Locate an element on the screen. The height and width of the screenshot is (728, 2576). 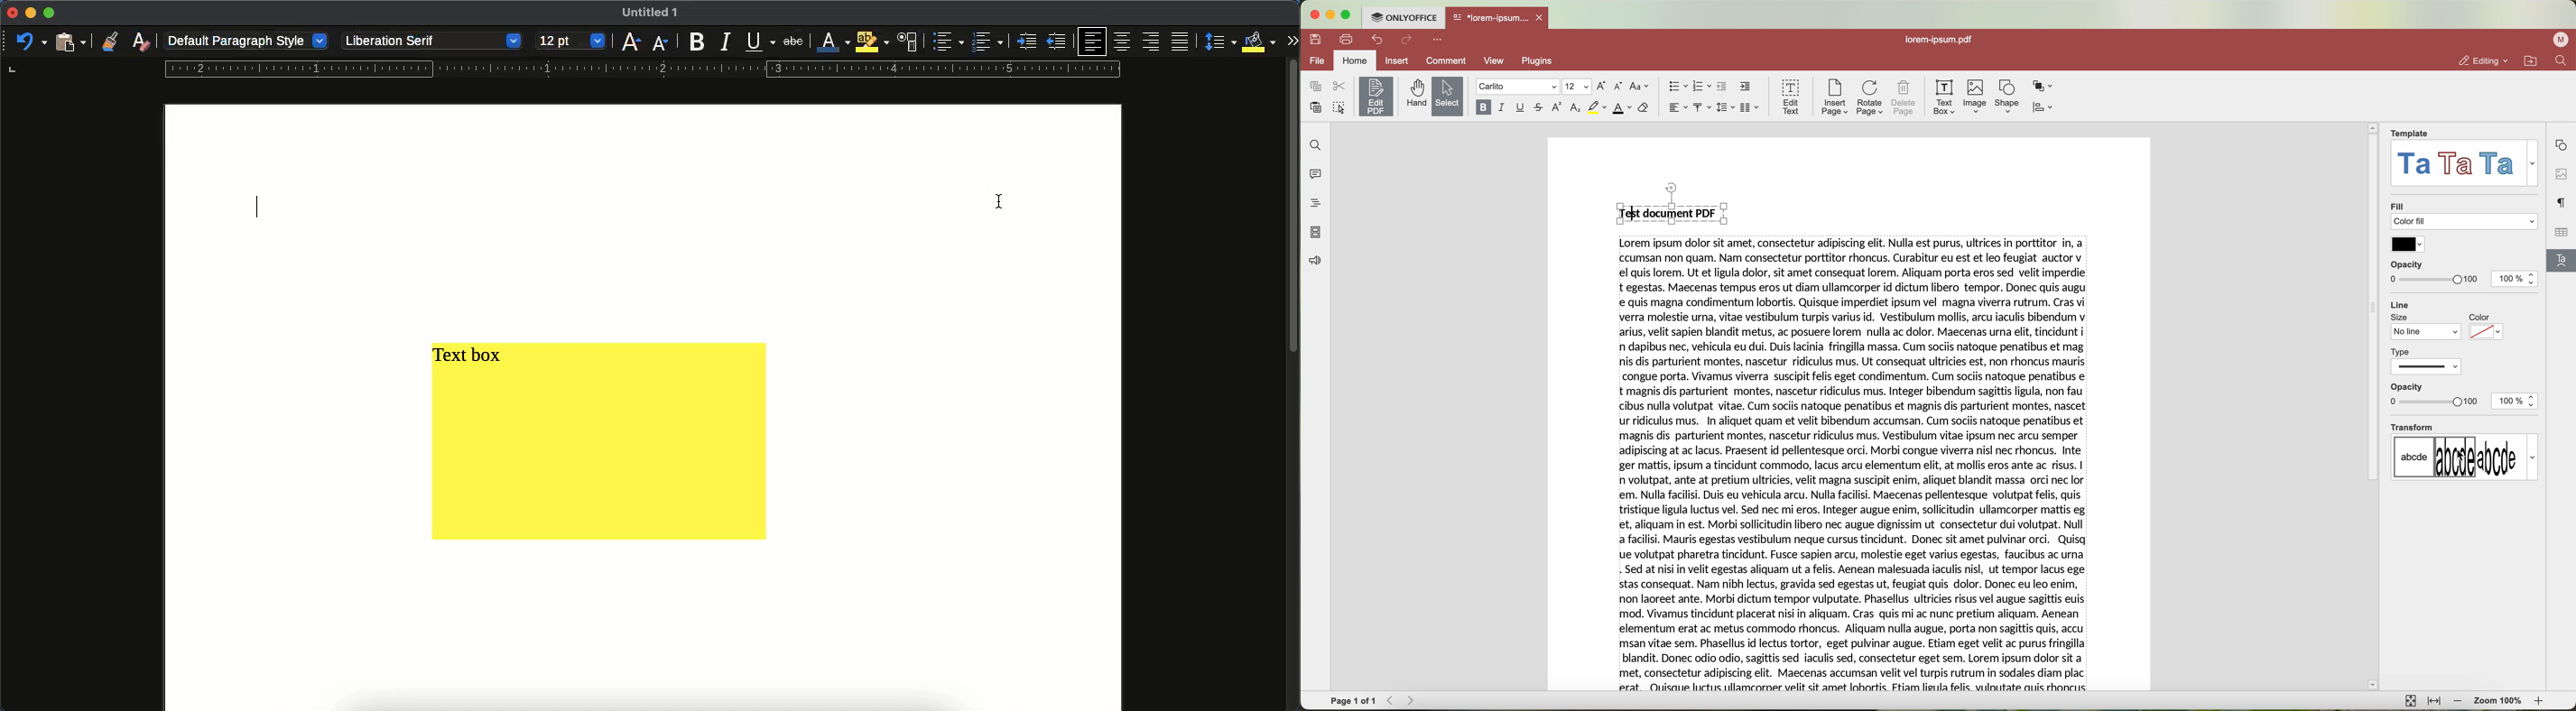
bullet is located at coordinates (947, 42).